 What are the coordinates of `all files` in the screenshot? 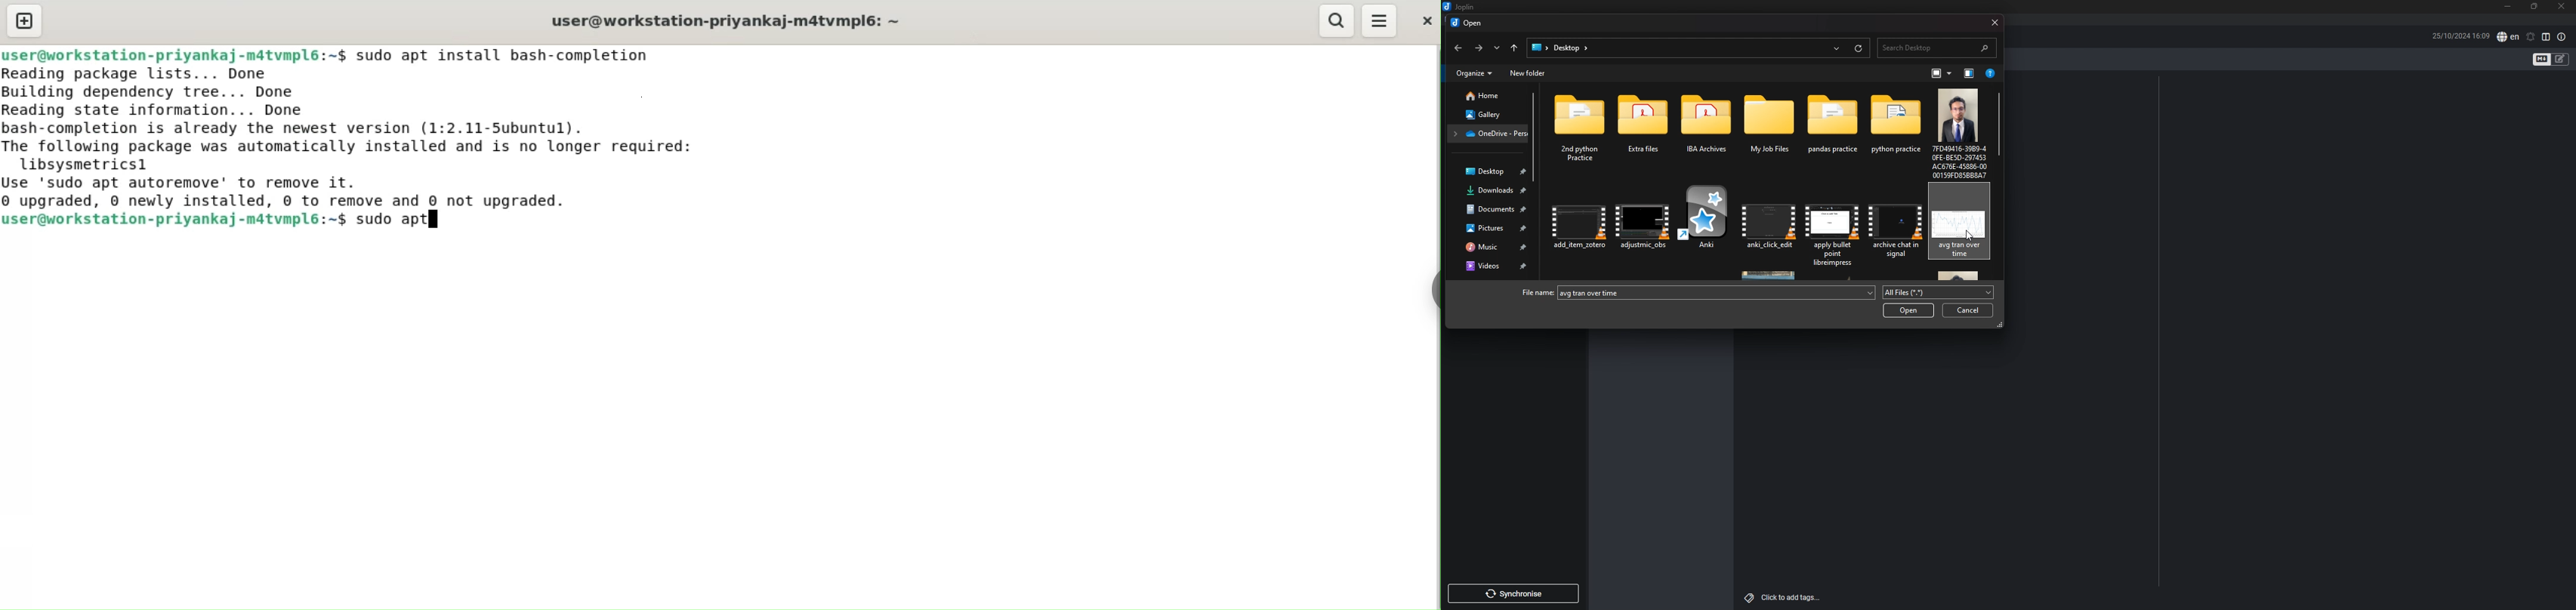 It's located at (1939, 293).